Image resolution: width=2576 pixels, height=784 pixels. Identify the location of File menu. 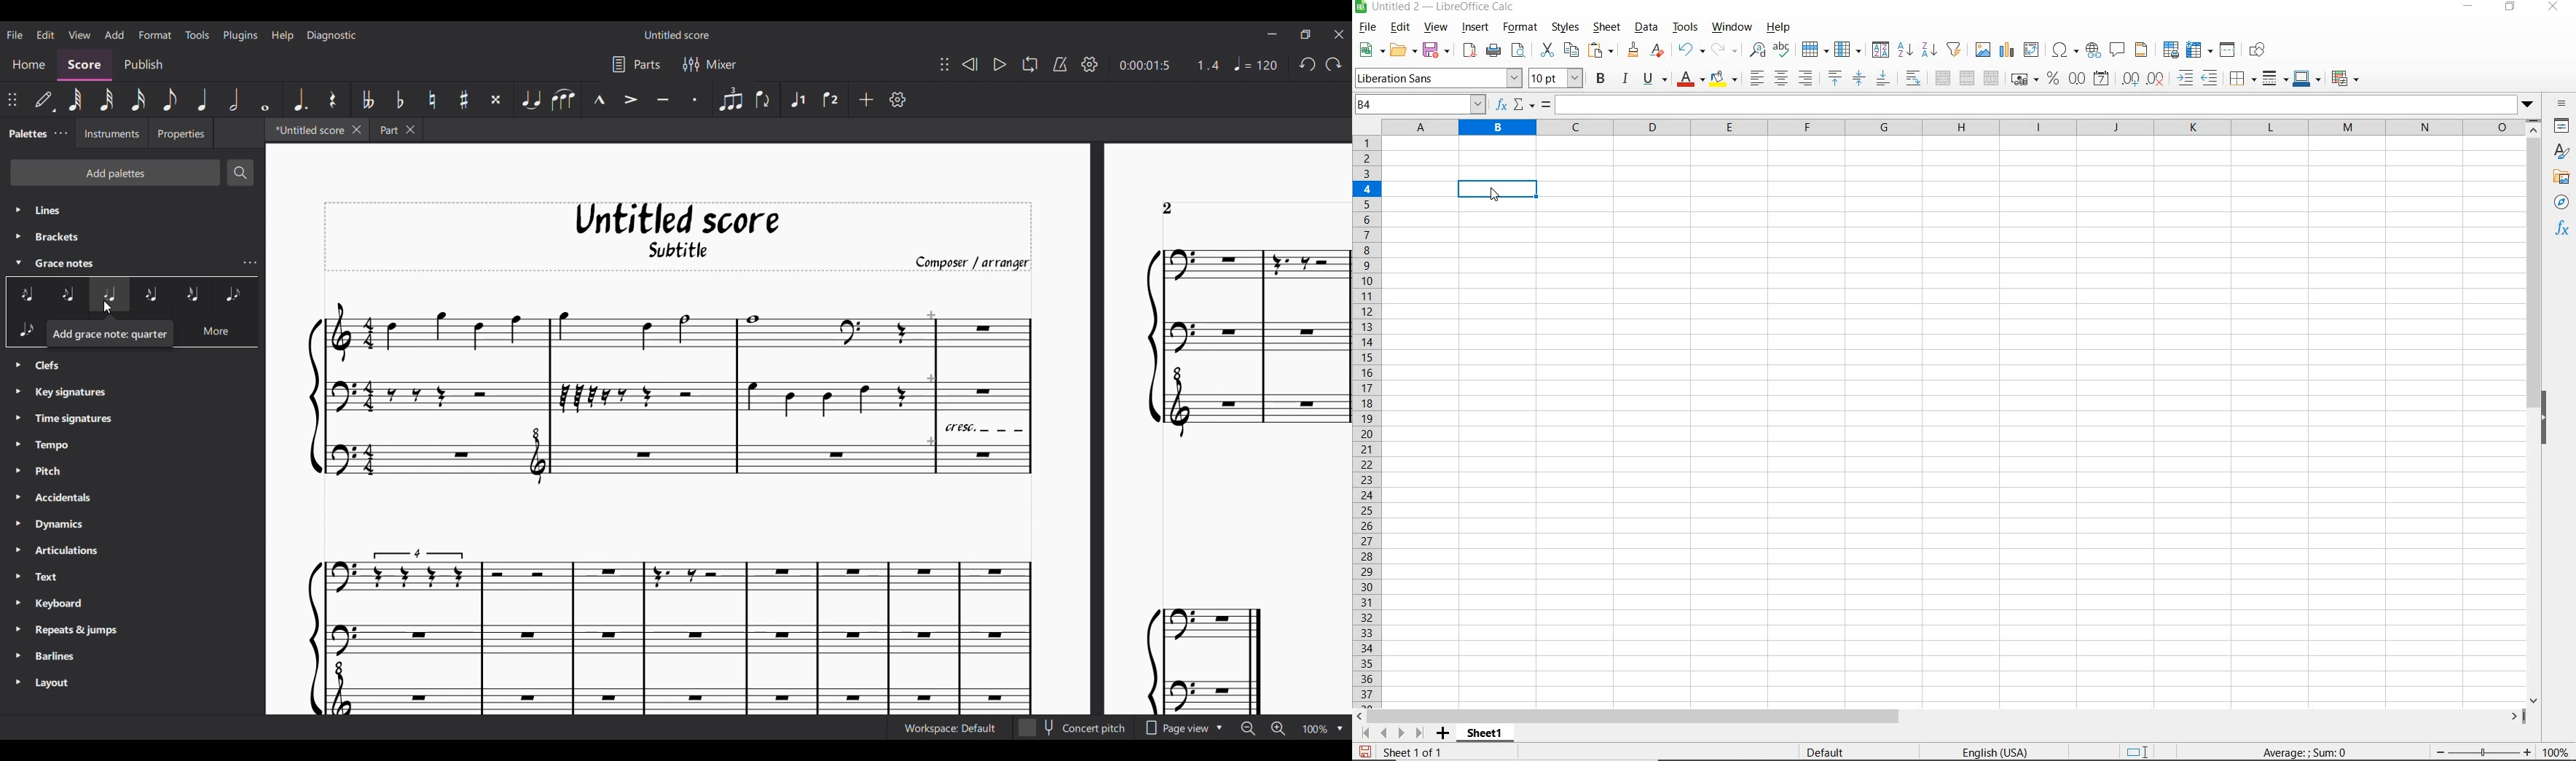
(15, 35).